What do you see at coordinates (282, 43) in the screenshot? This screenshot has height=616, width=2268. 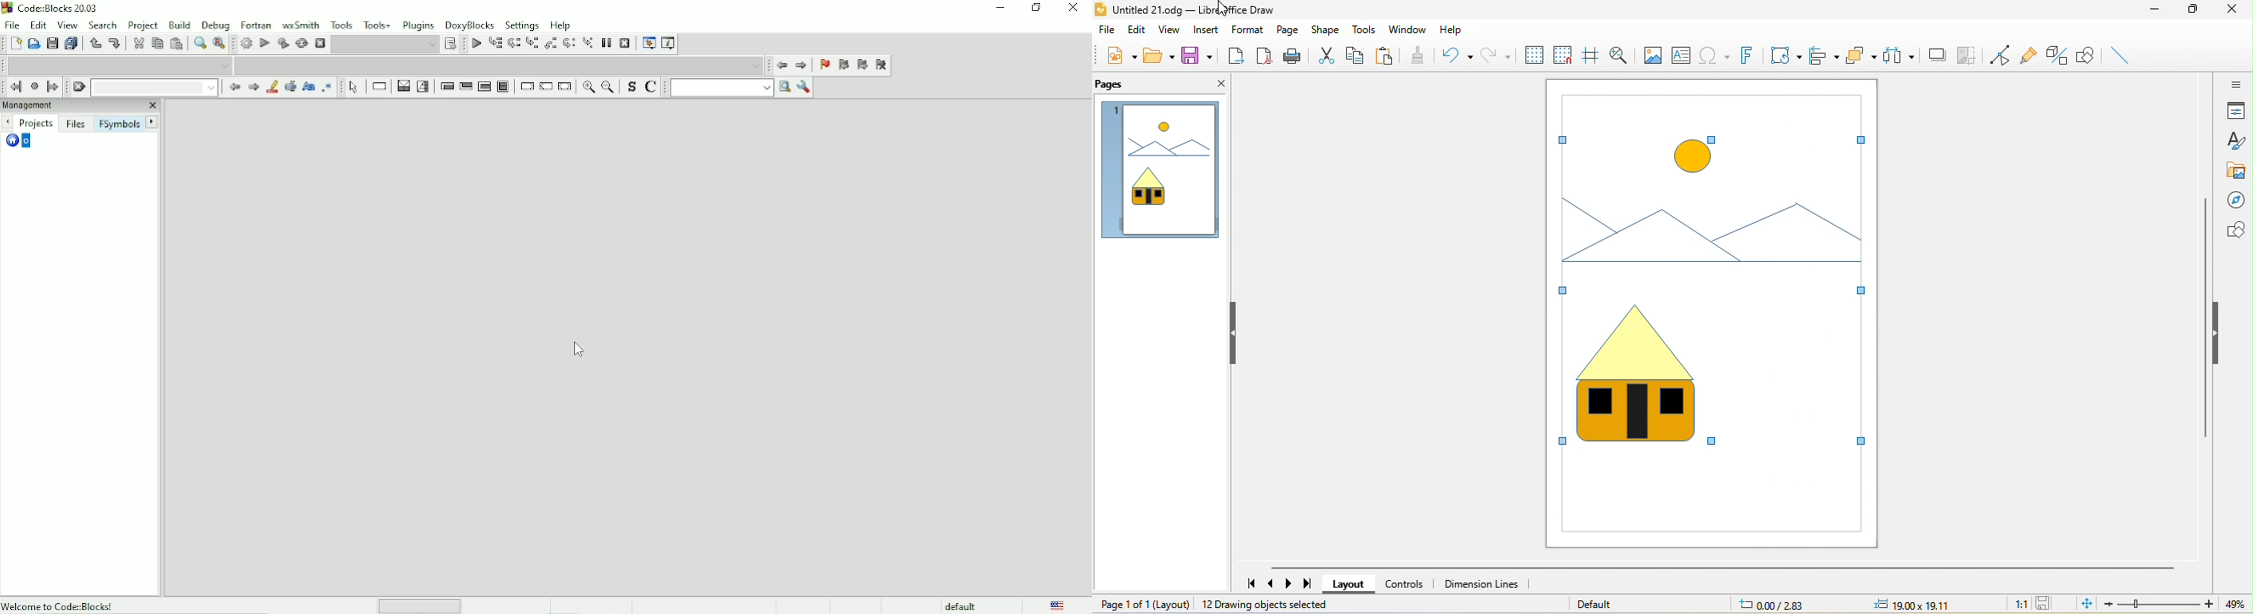 I see `Build and run` at bounding box center [282, 43].